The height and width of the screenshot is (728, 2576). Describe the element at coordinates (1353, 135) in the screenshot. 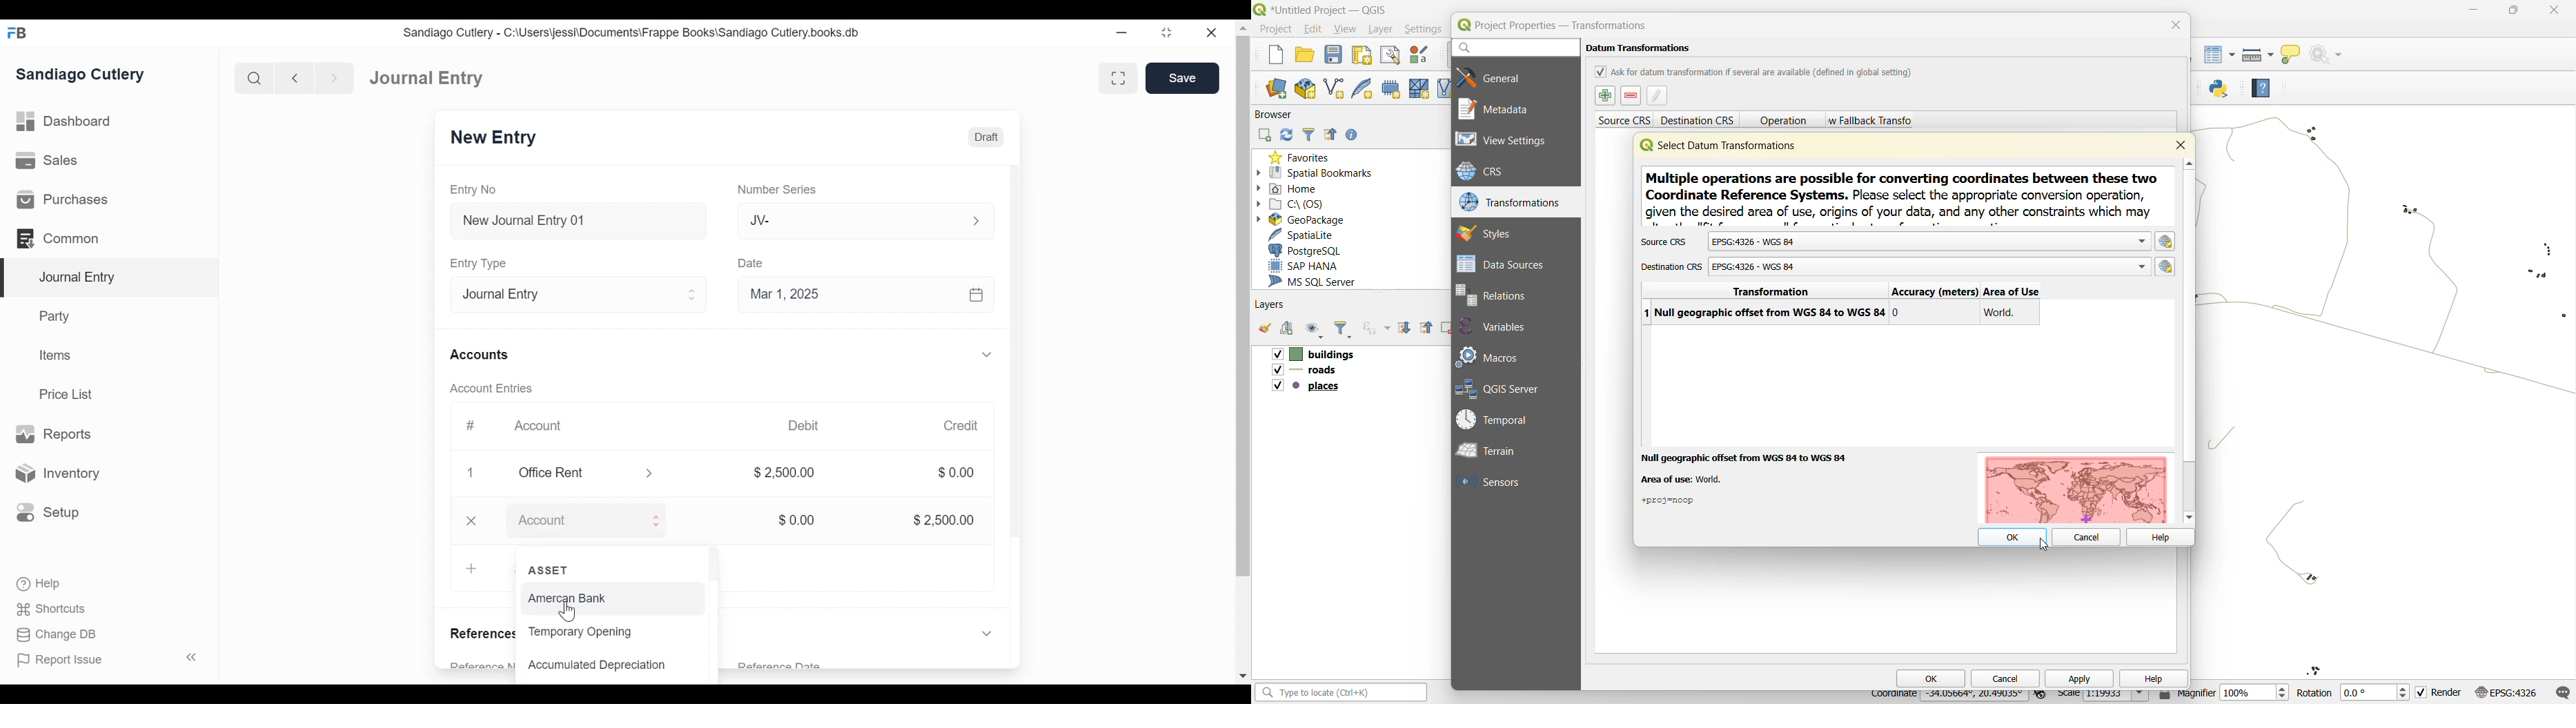

I see `enable properties` at that location.